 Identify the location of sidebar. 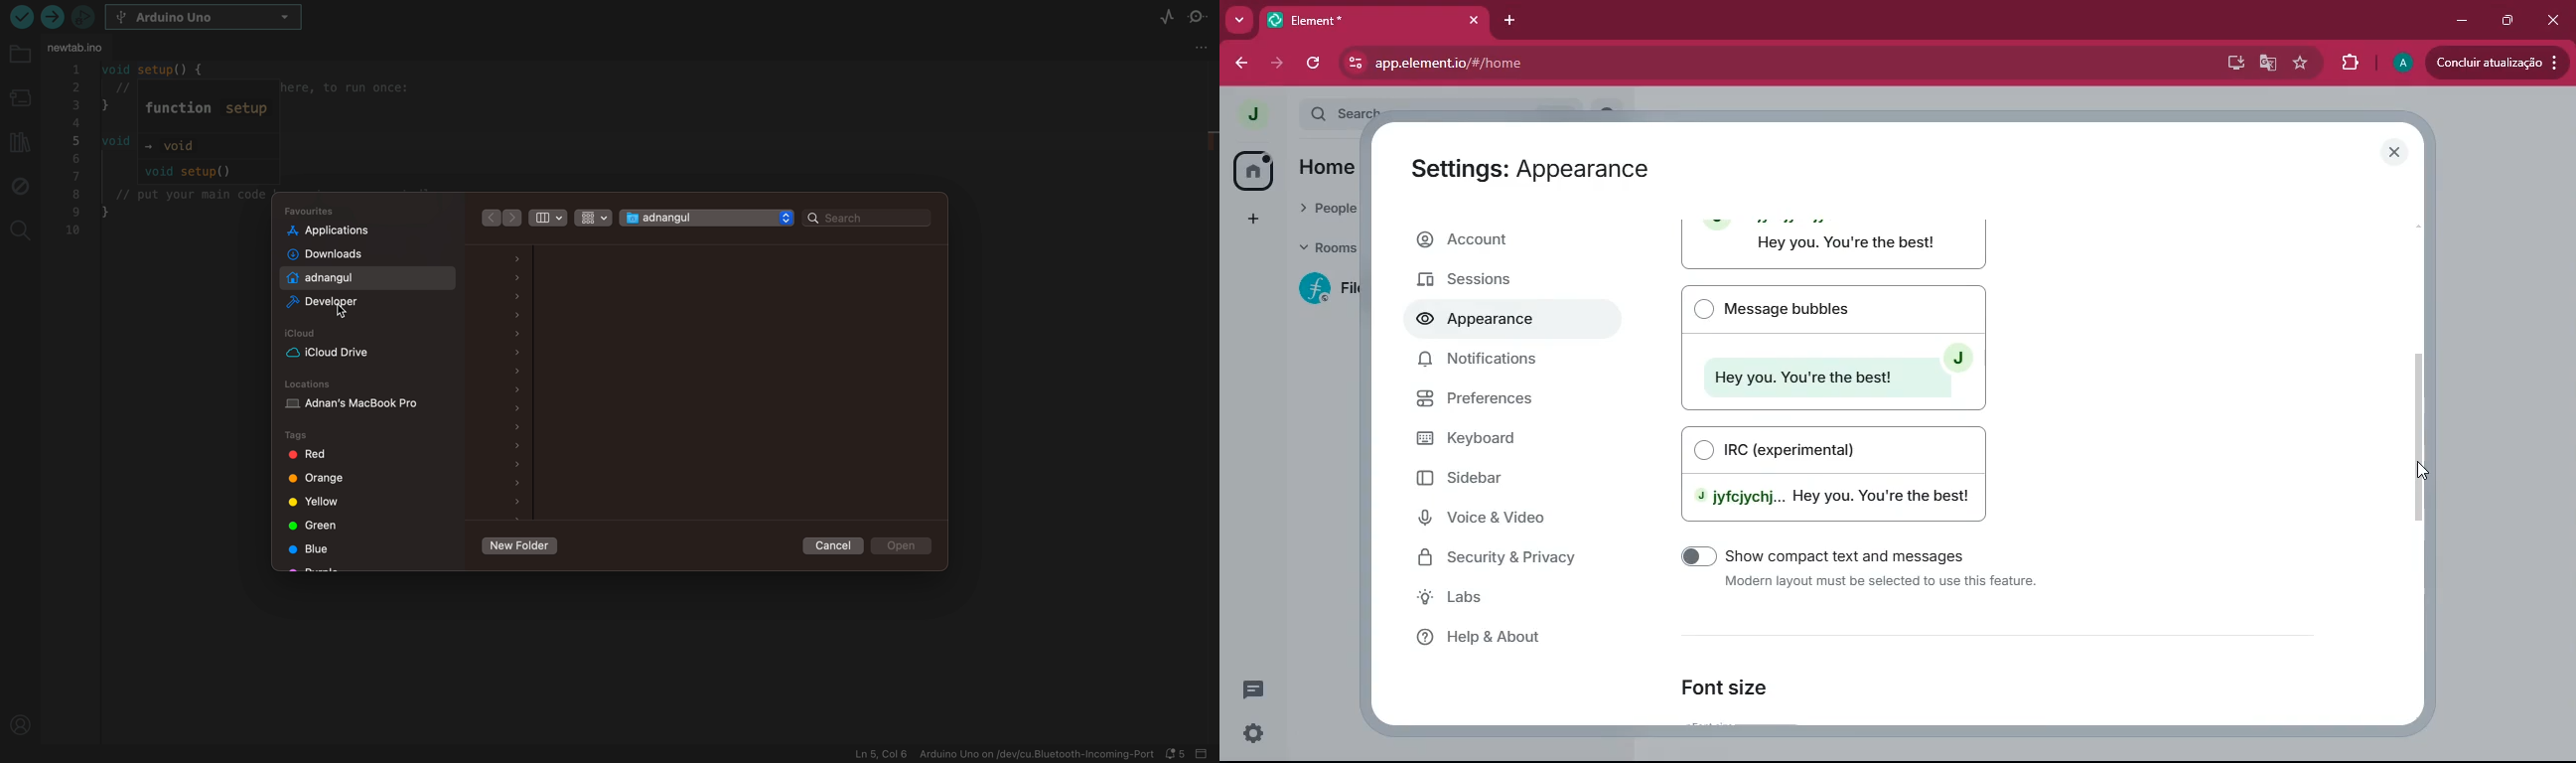
(1515, 484).